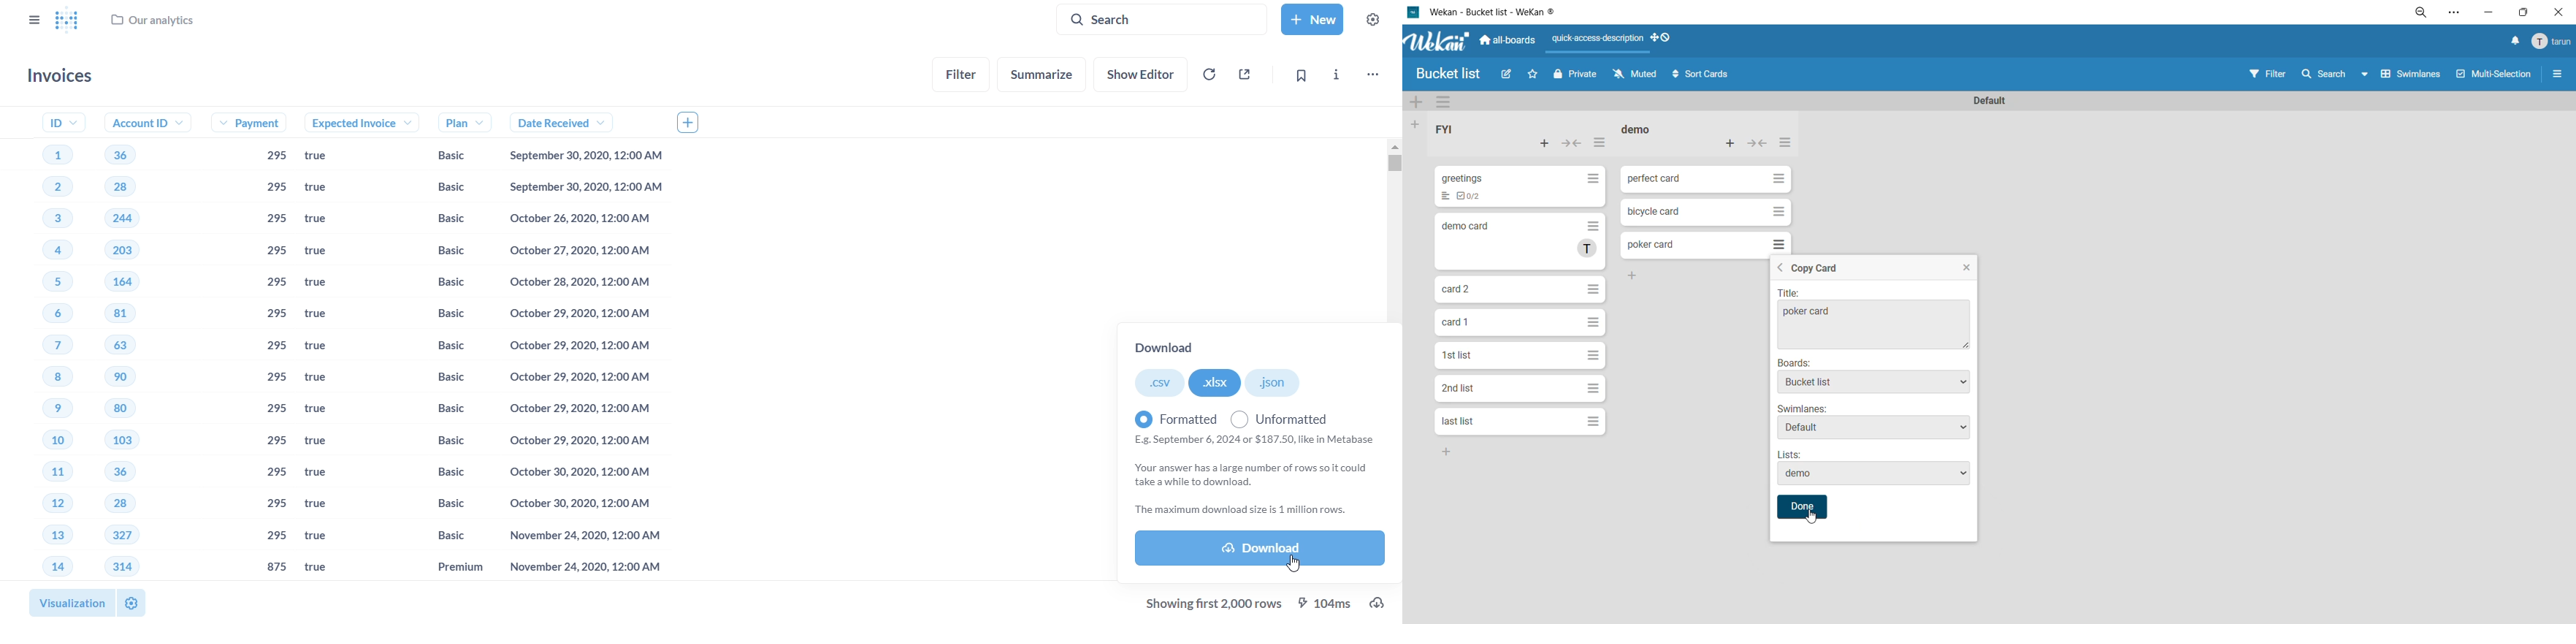  I want to click on card 1, so click(1454, 321).